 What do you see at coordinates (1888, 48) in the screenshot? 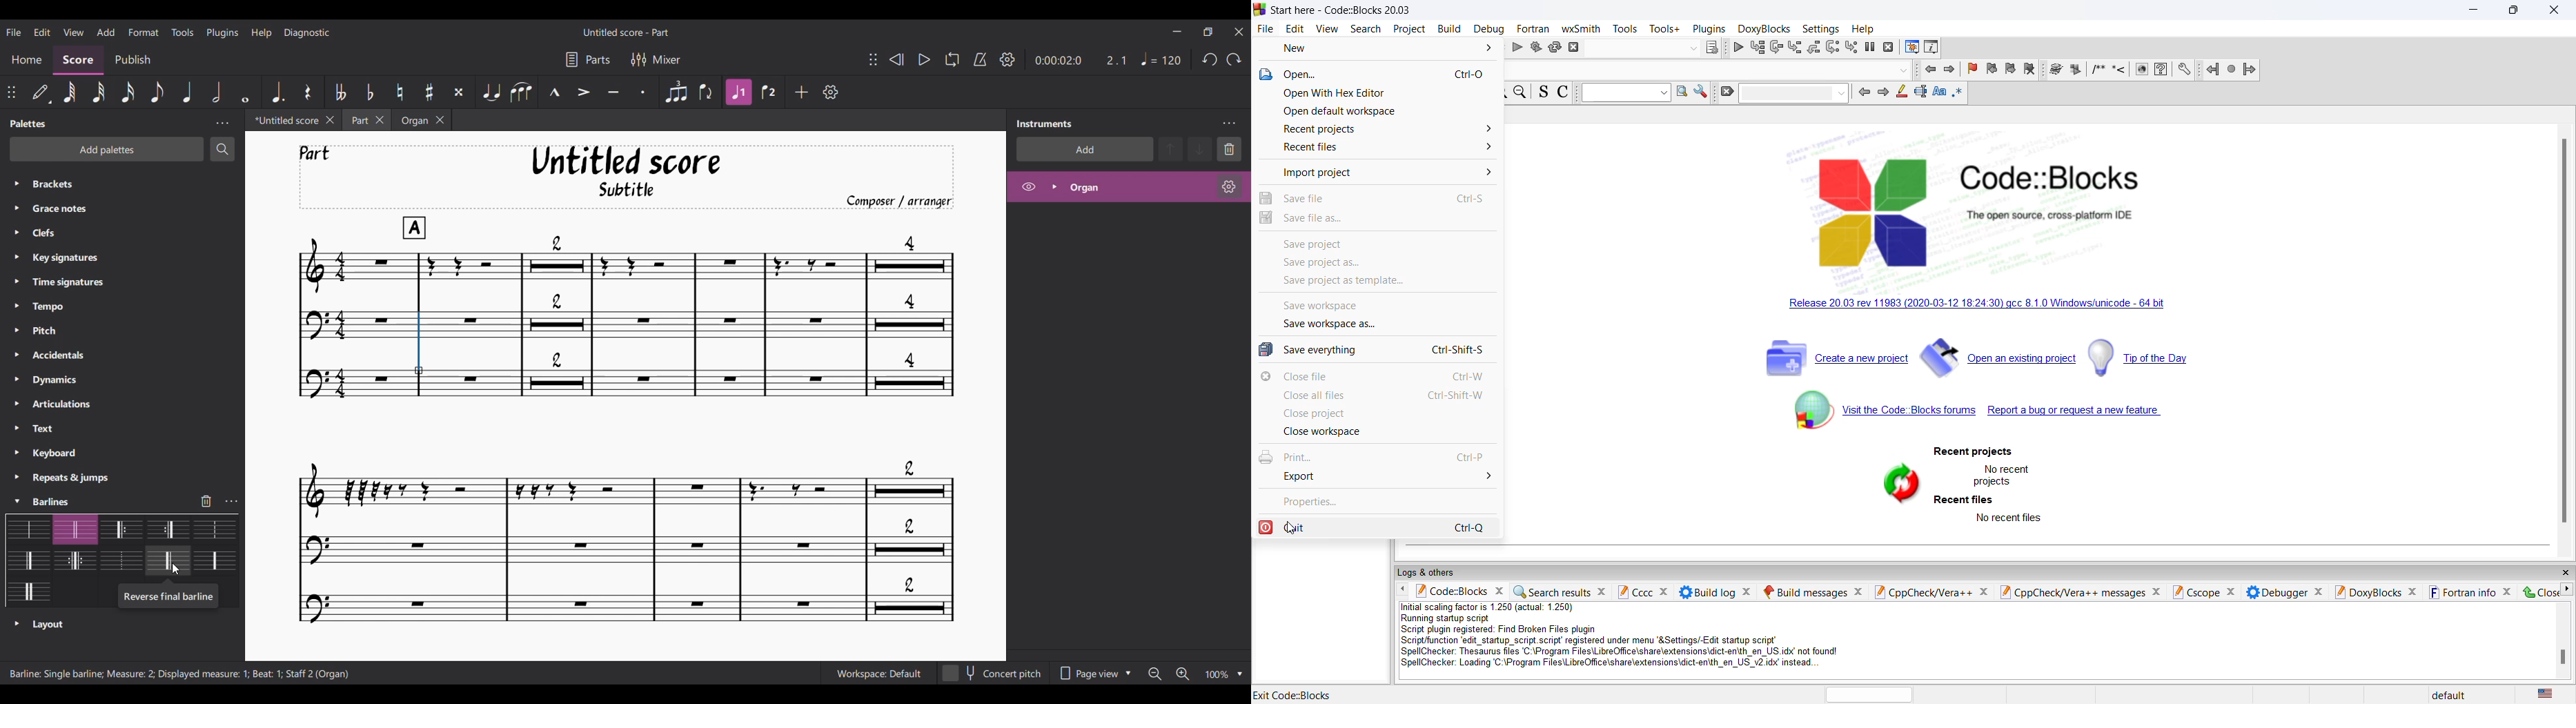
I see `stop debugging` at bounding box center [1888, 48].